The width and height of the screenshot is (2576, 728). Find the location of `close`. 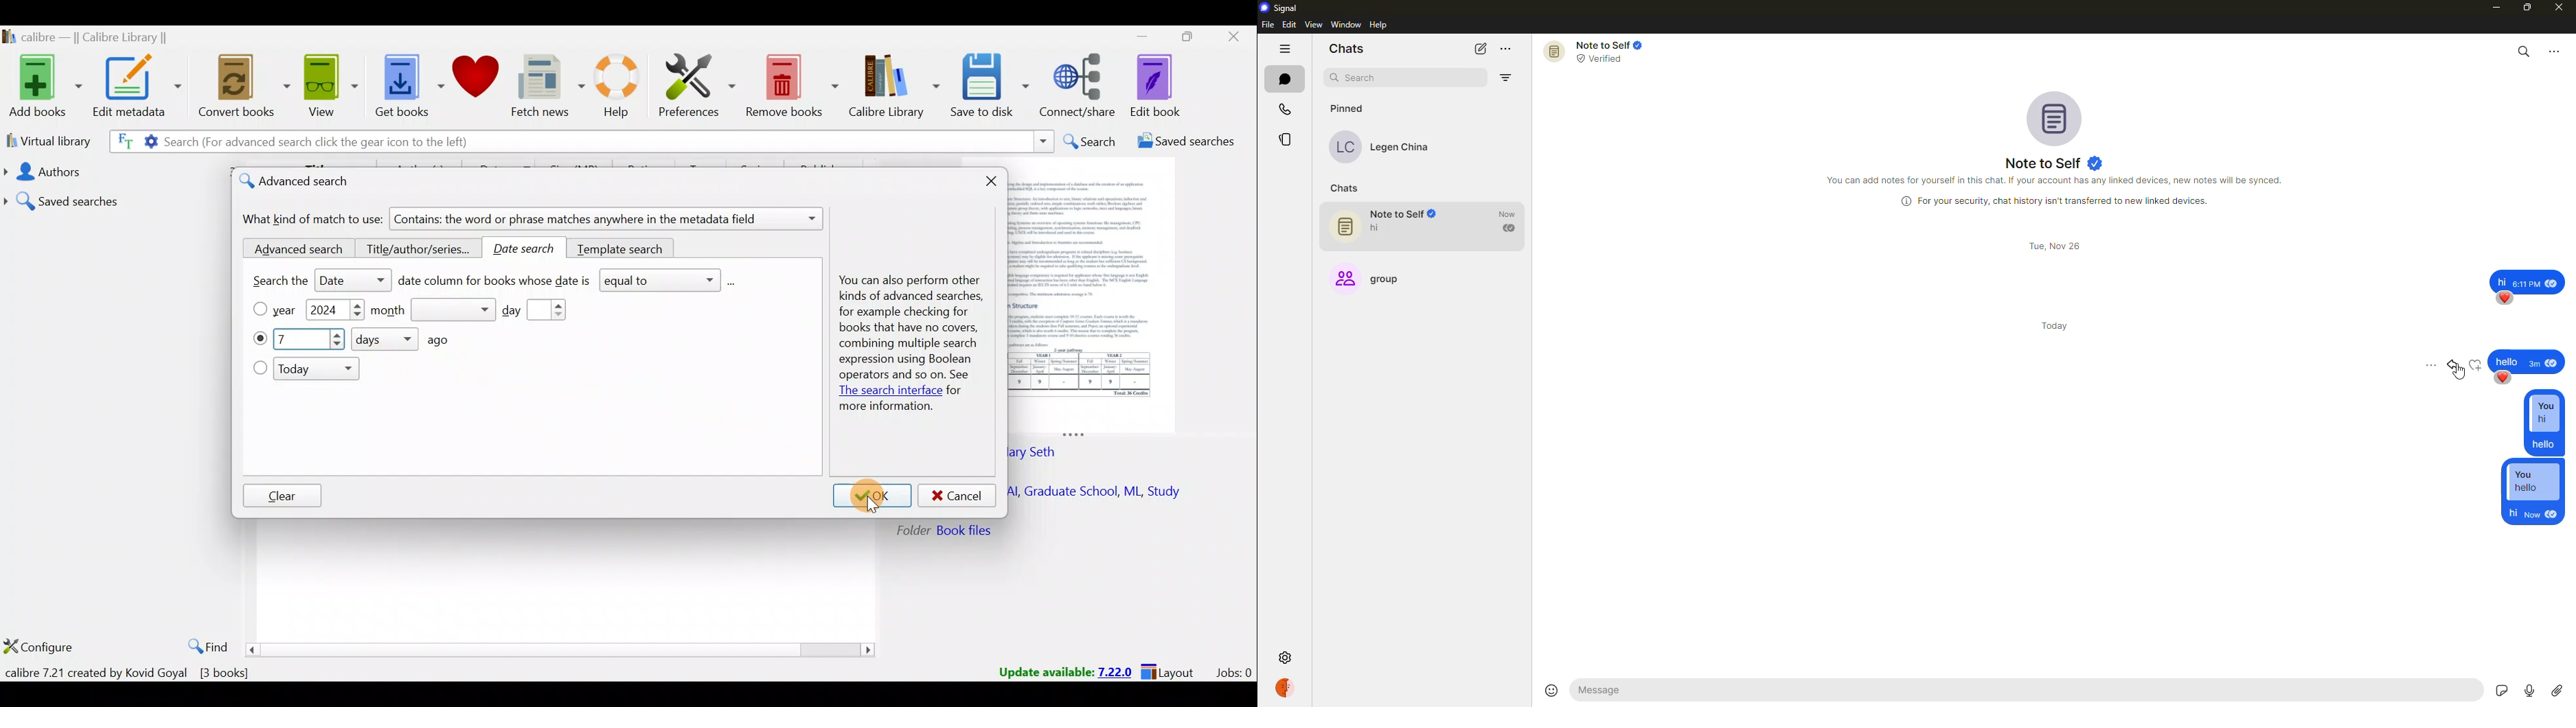

close is located at coordinates (2560, 7).